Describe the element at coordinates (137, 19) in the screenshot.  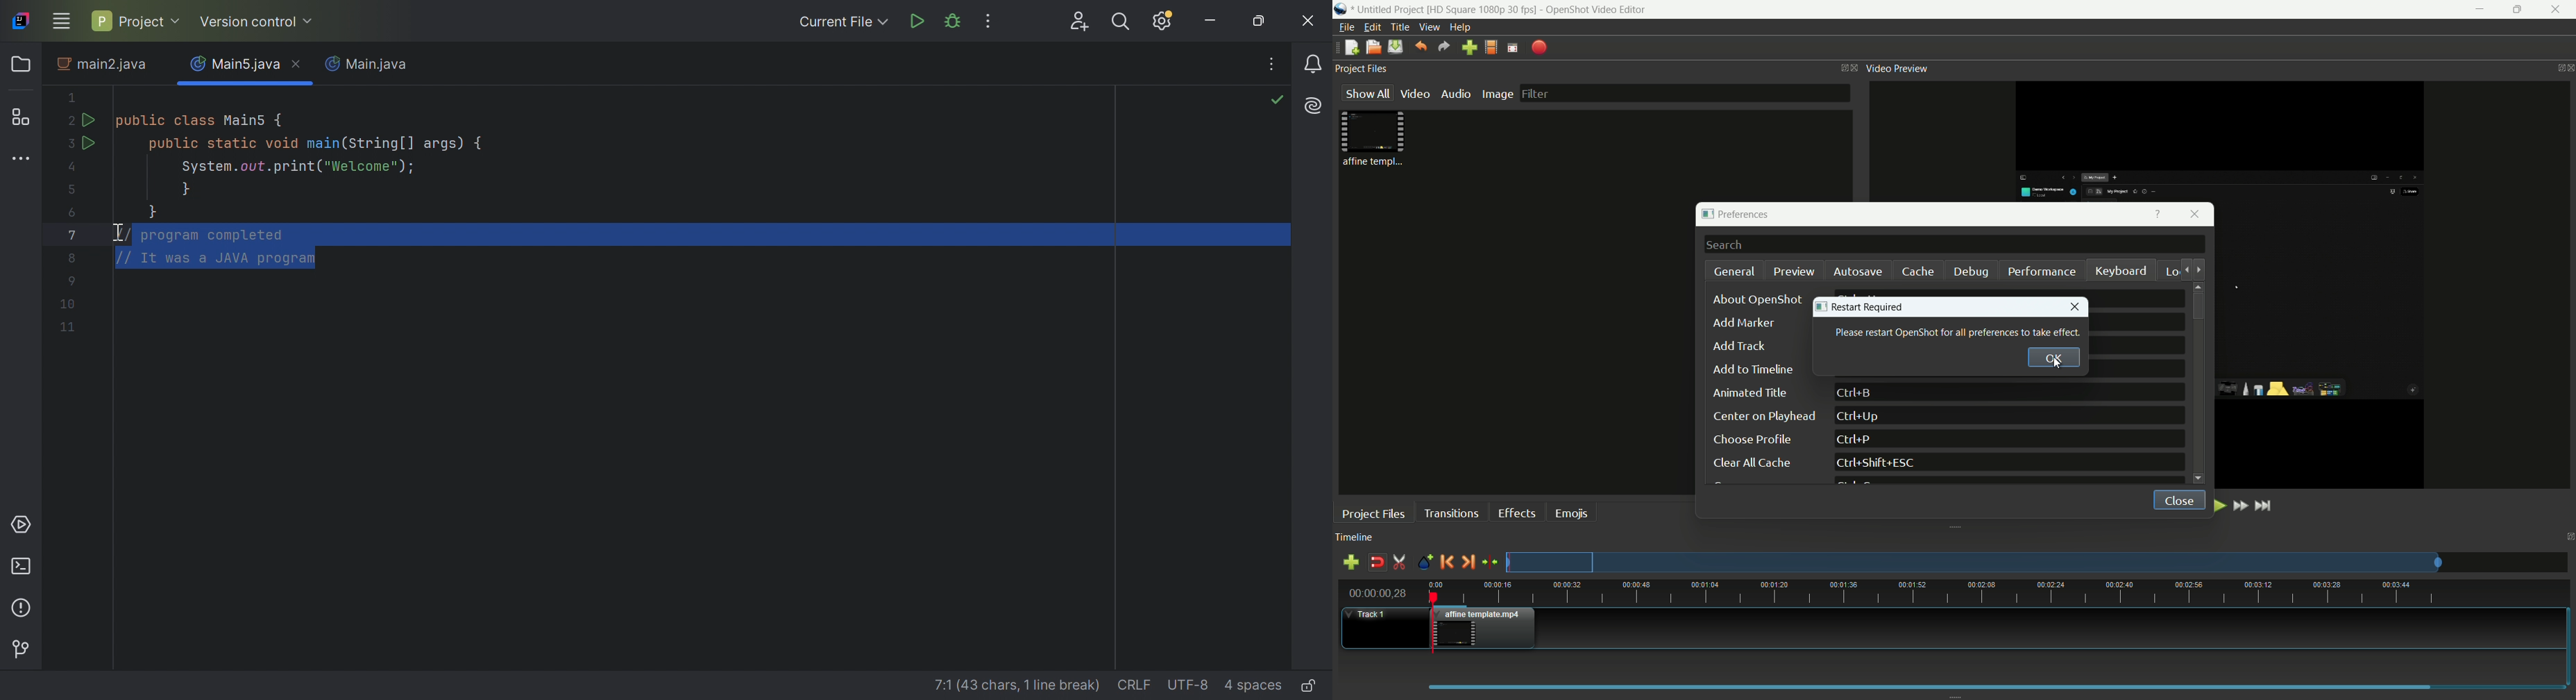
I see `Project` at that location.